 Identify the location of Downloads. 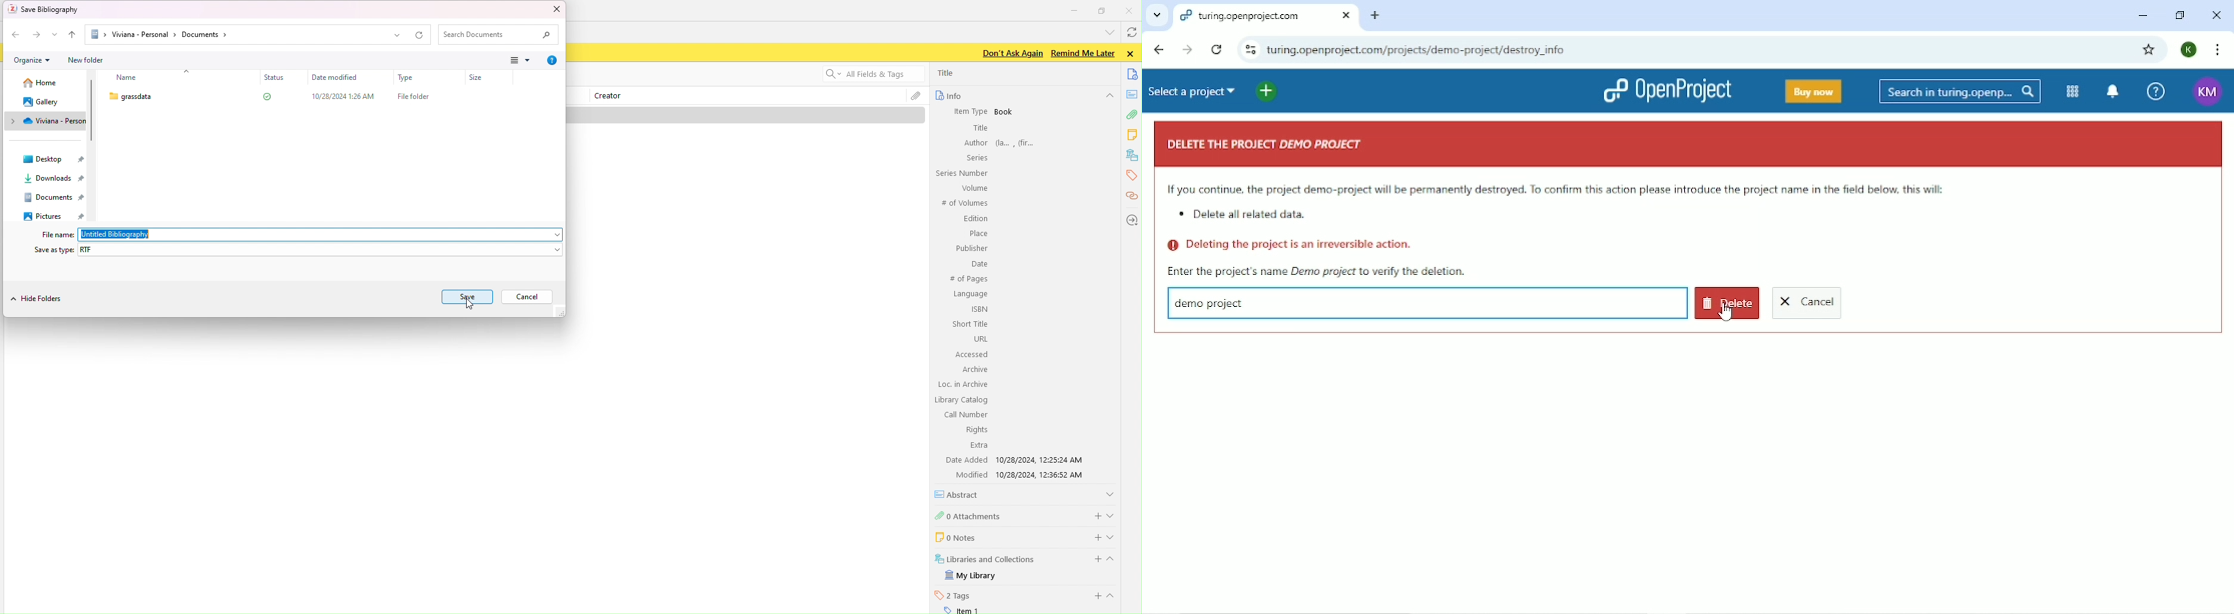
(55, 179).